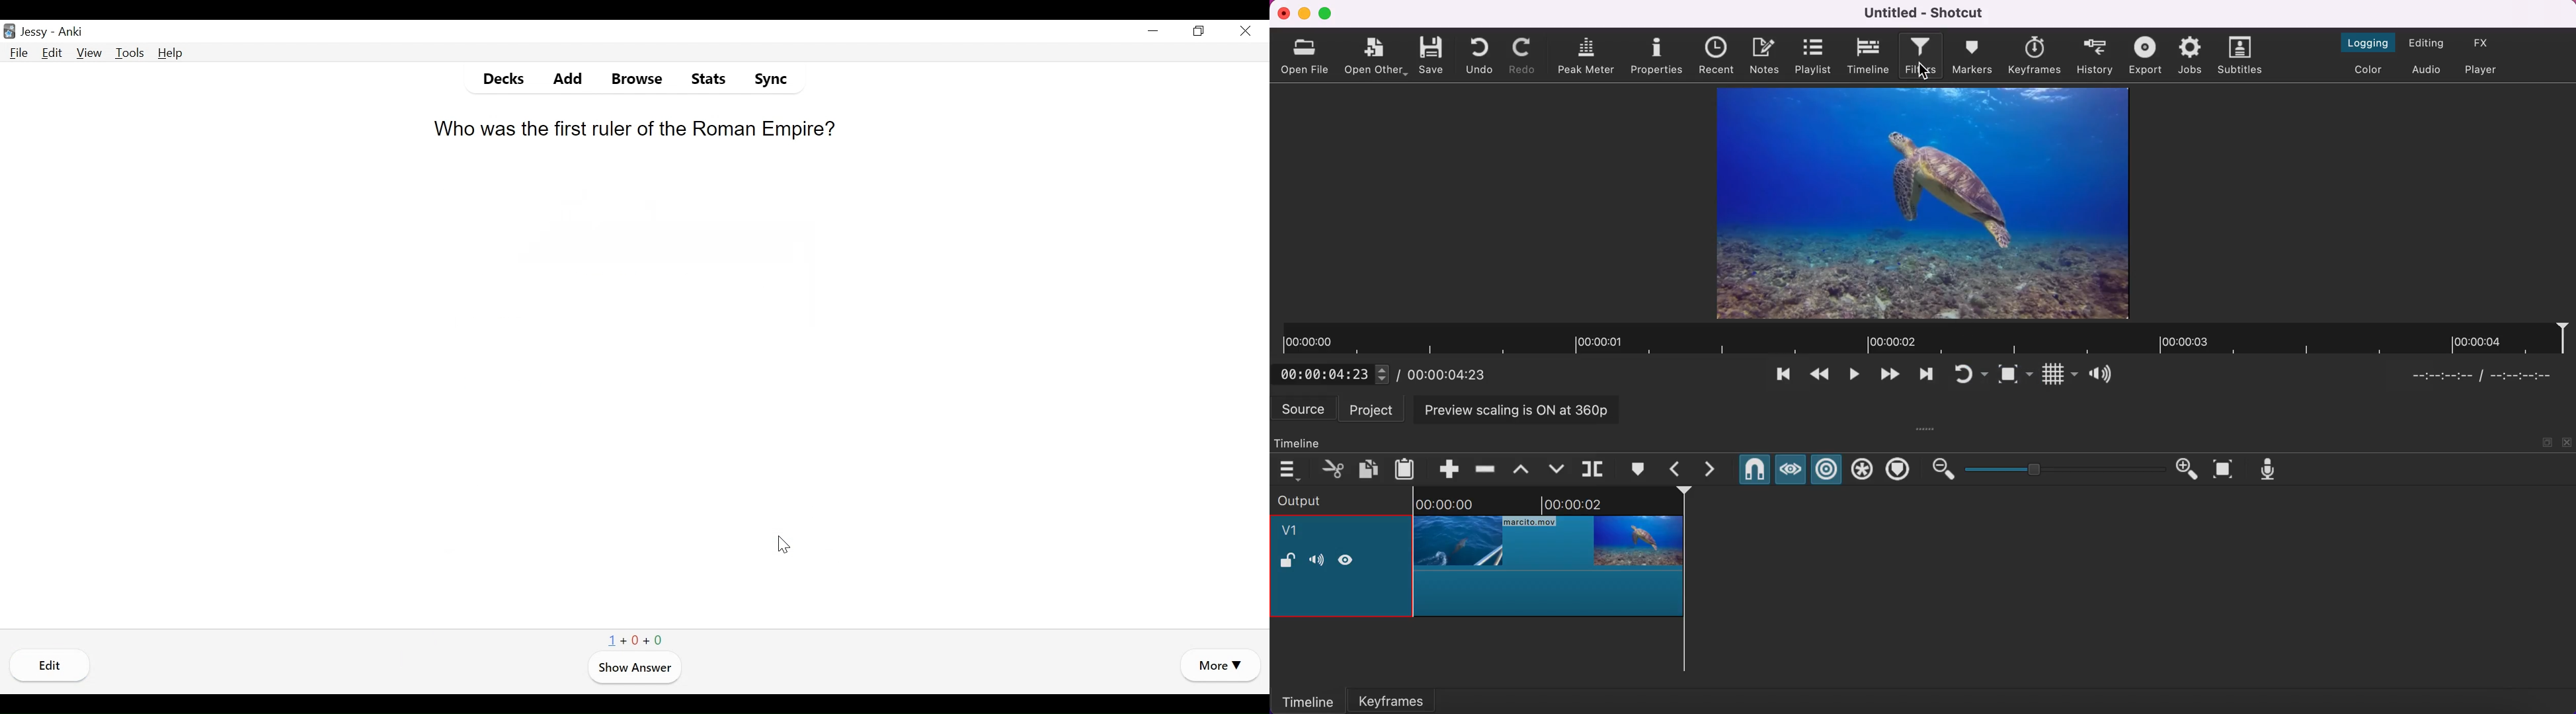 The width and height of the screenshot is (2576, 728). What do you see at coordinates (1900, 470) in the screenshot?
I see `ripple markers` at bounding box center [1900, 470].